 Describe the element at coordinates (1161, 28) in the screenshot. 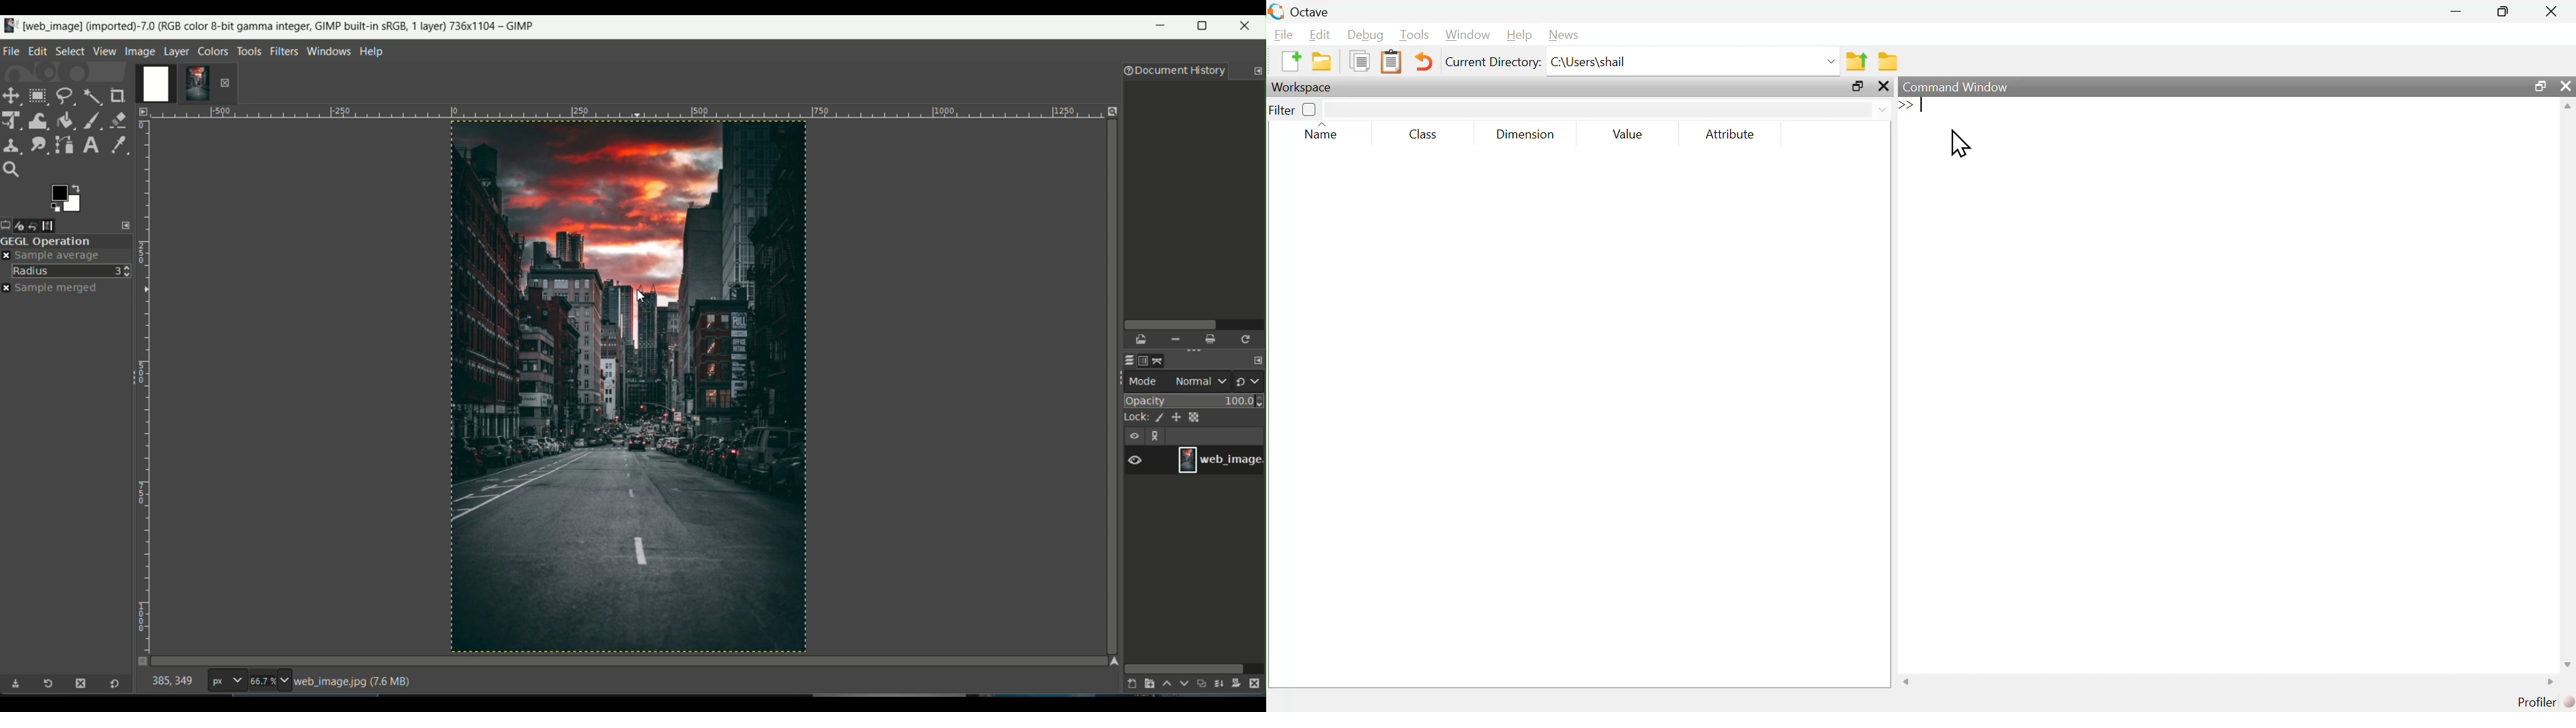

I see `minimize` at that location.